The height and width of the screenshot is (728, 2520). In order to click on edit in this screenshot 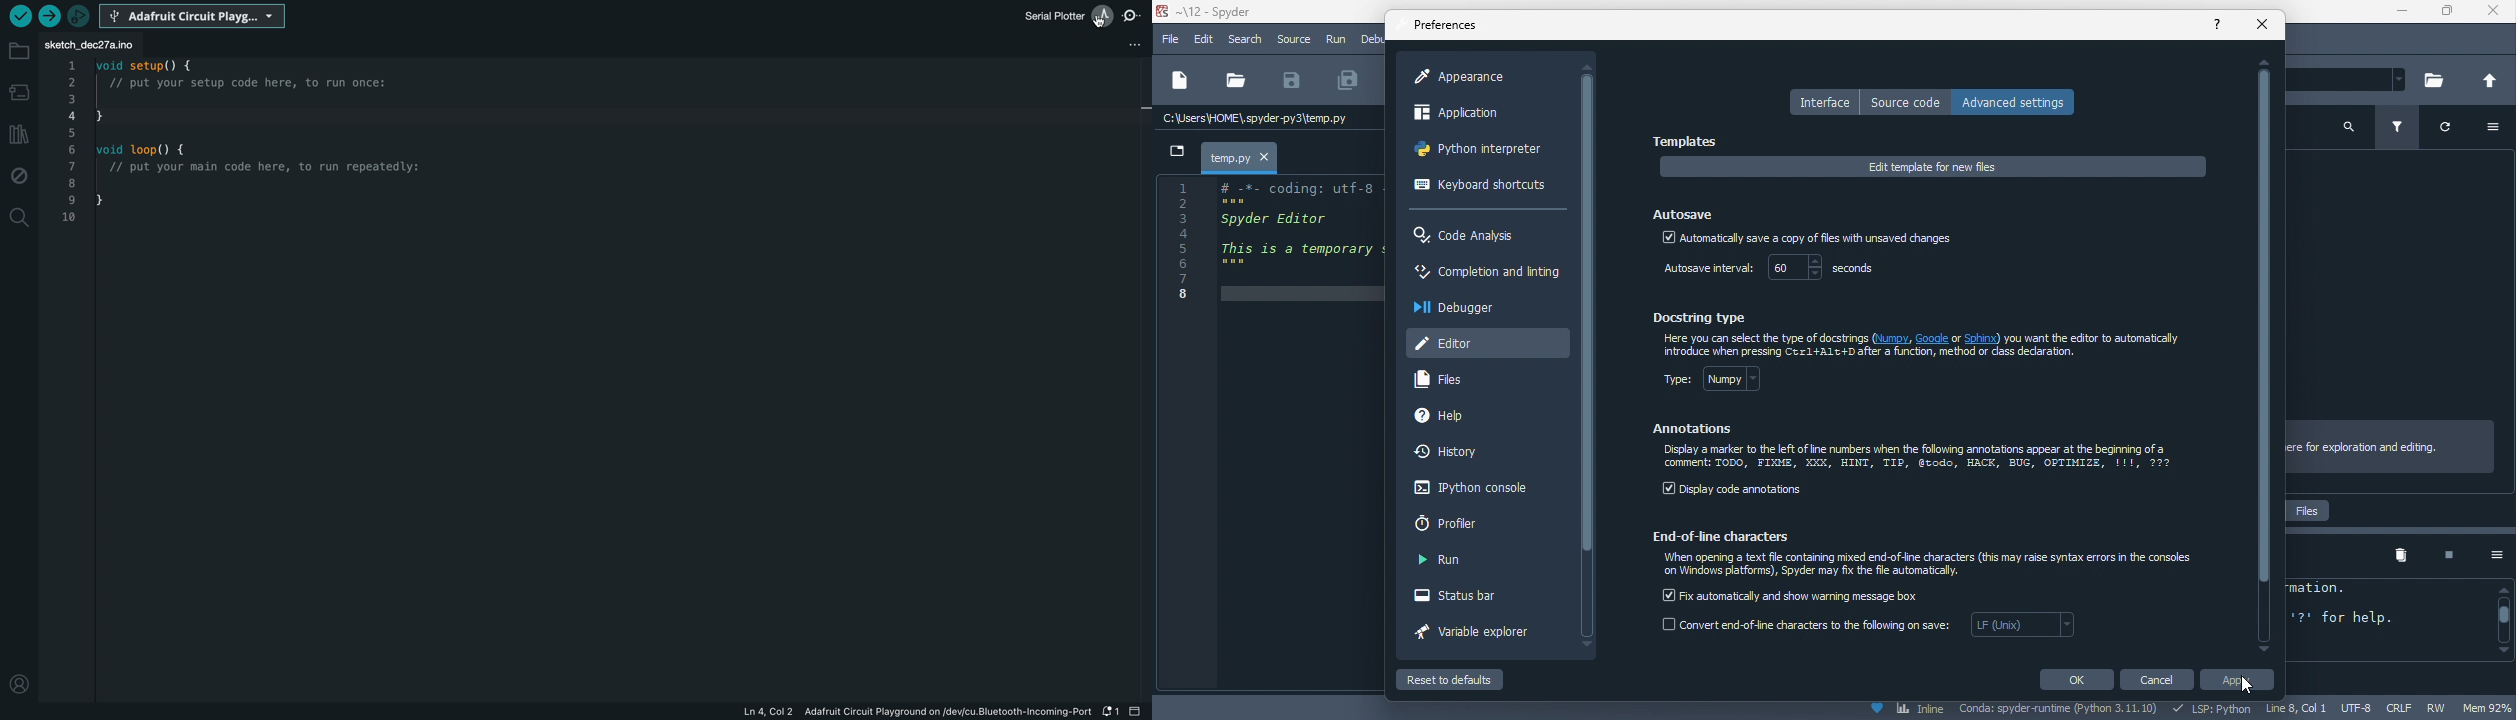, I will do `click(1206, 40)`.